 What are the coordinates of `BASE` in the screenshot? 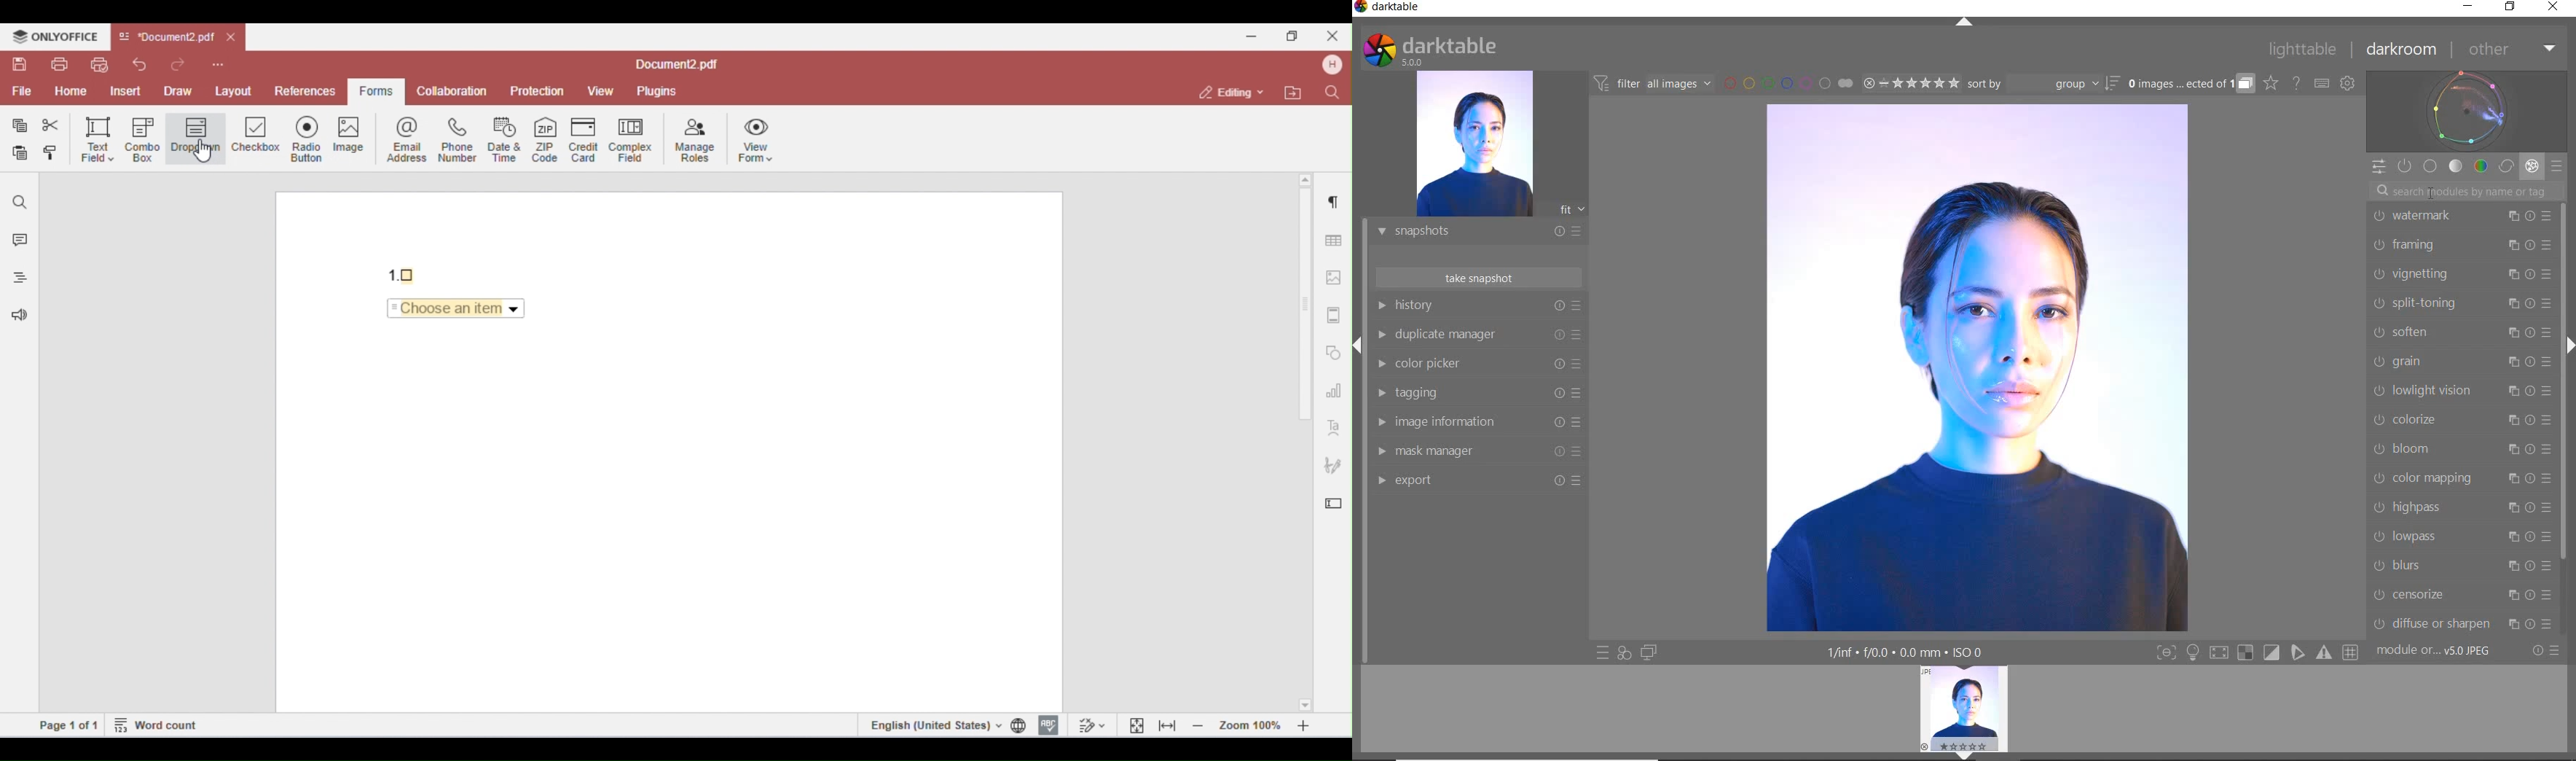 It's located at (2430, 166).